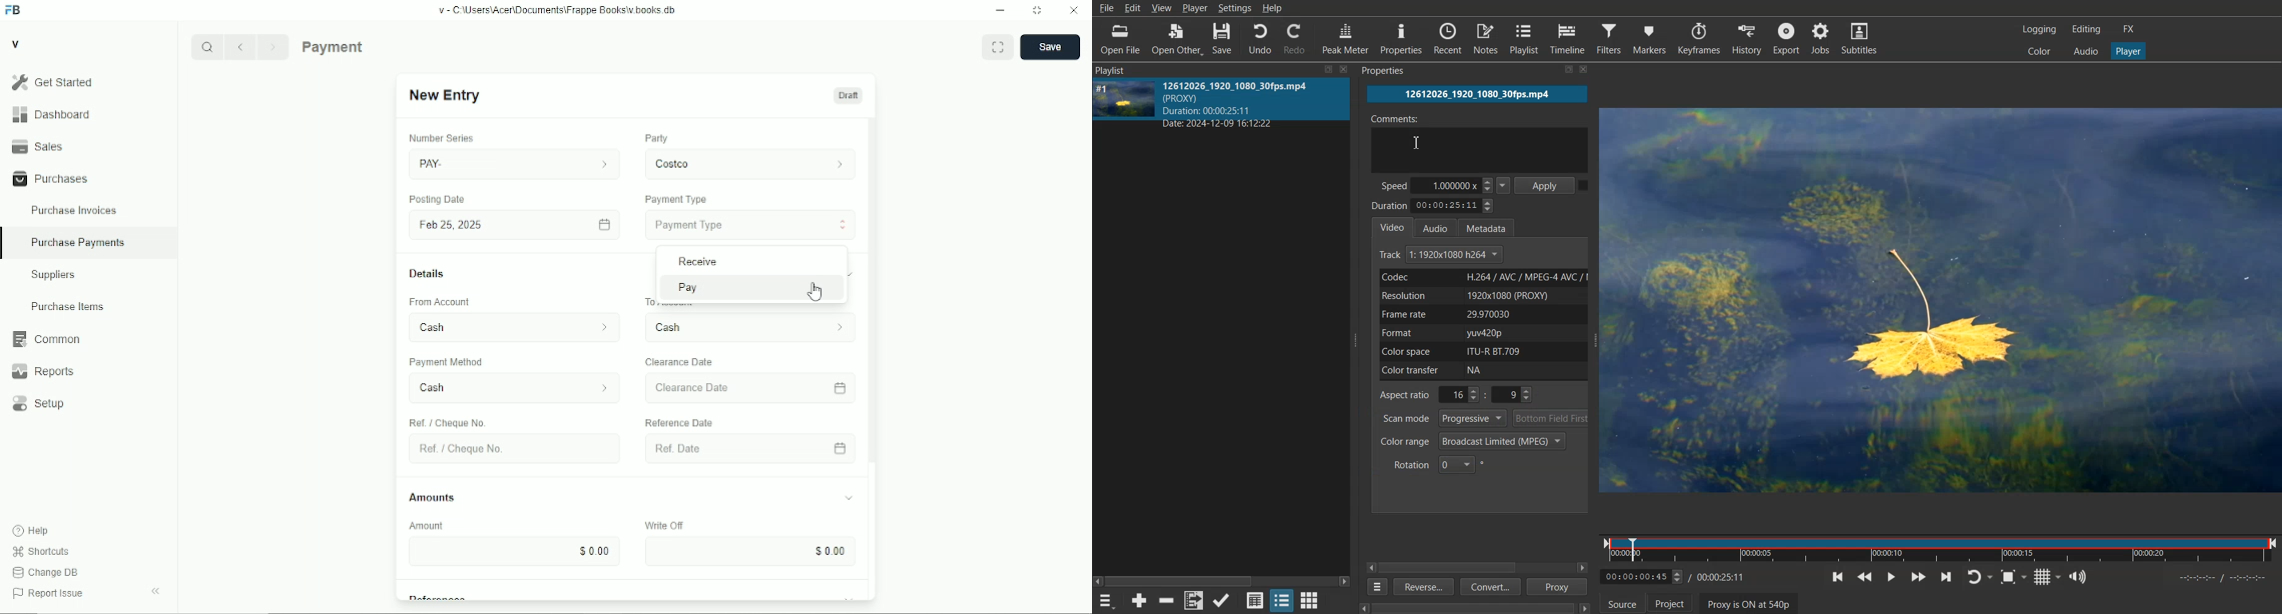 The image size is (2296, 616). Describe the element at coordinates (1248, 104) in the screenshot. I see `MP4 info` at that location.